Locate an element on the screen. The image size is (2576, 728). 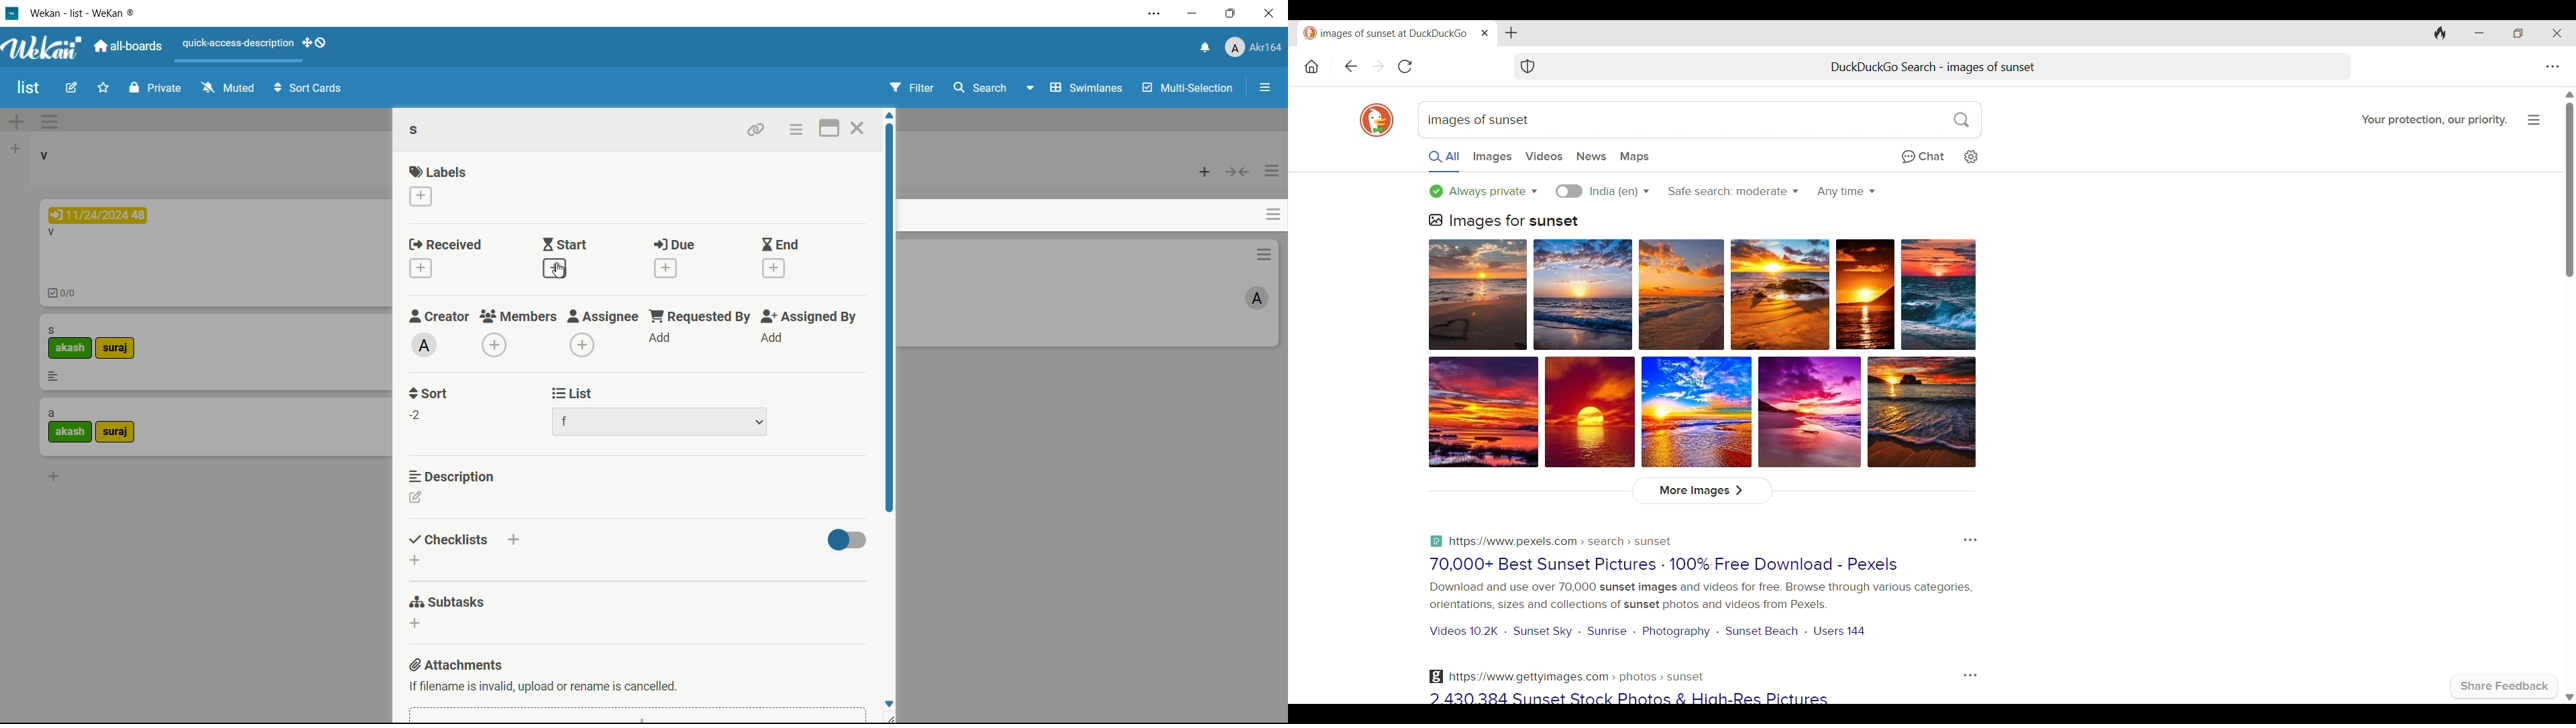
-2 is located at coordinates (418, 415).